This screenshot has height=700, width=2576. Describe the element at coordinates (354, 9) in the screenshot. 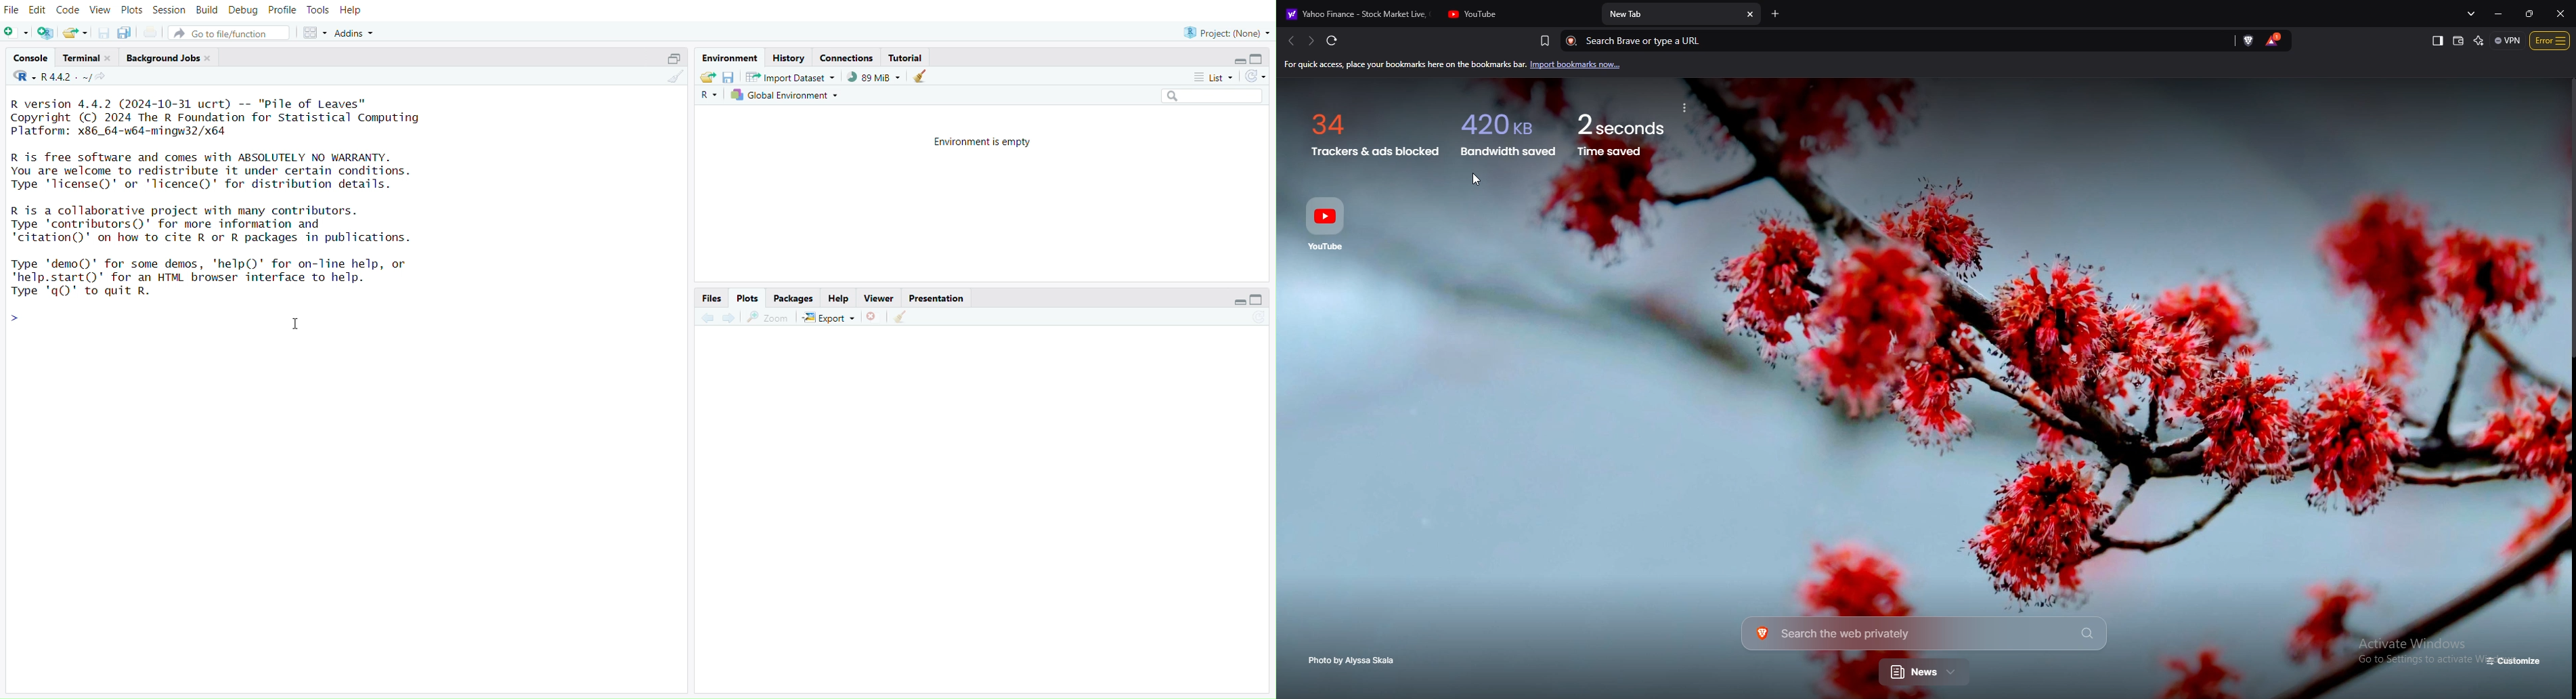

I see `Help` at that location.